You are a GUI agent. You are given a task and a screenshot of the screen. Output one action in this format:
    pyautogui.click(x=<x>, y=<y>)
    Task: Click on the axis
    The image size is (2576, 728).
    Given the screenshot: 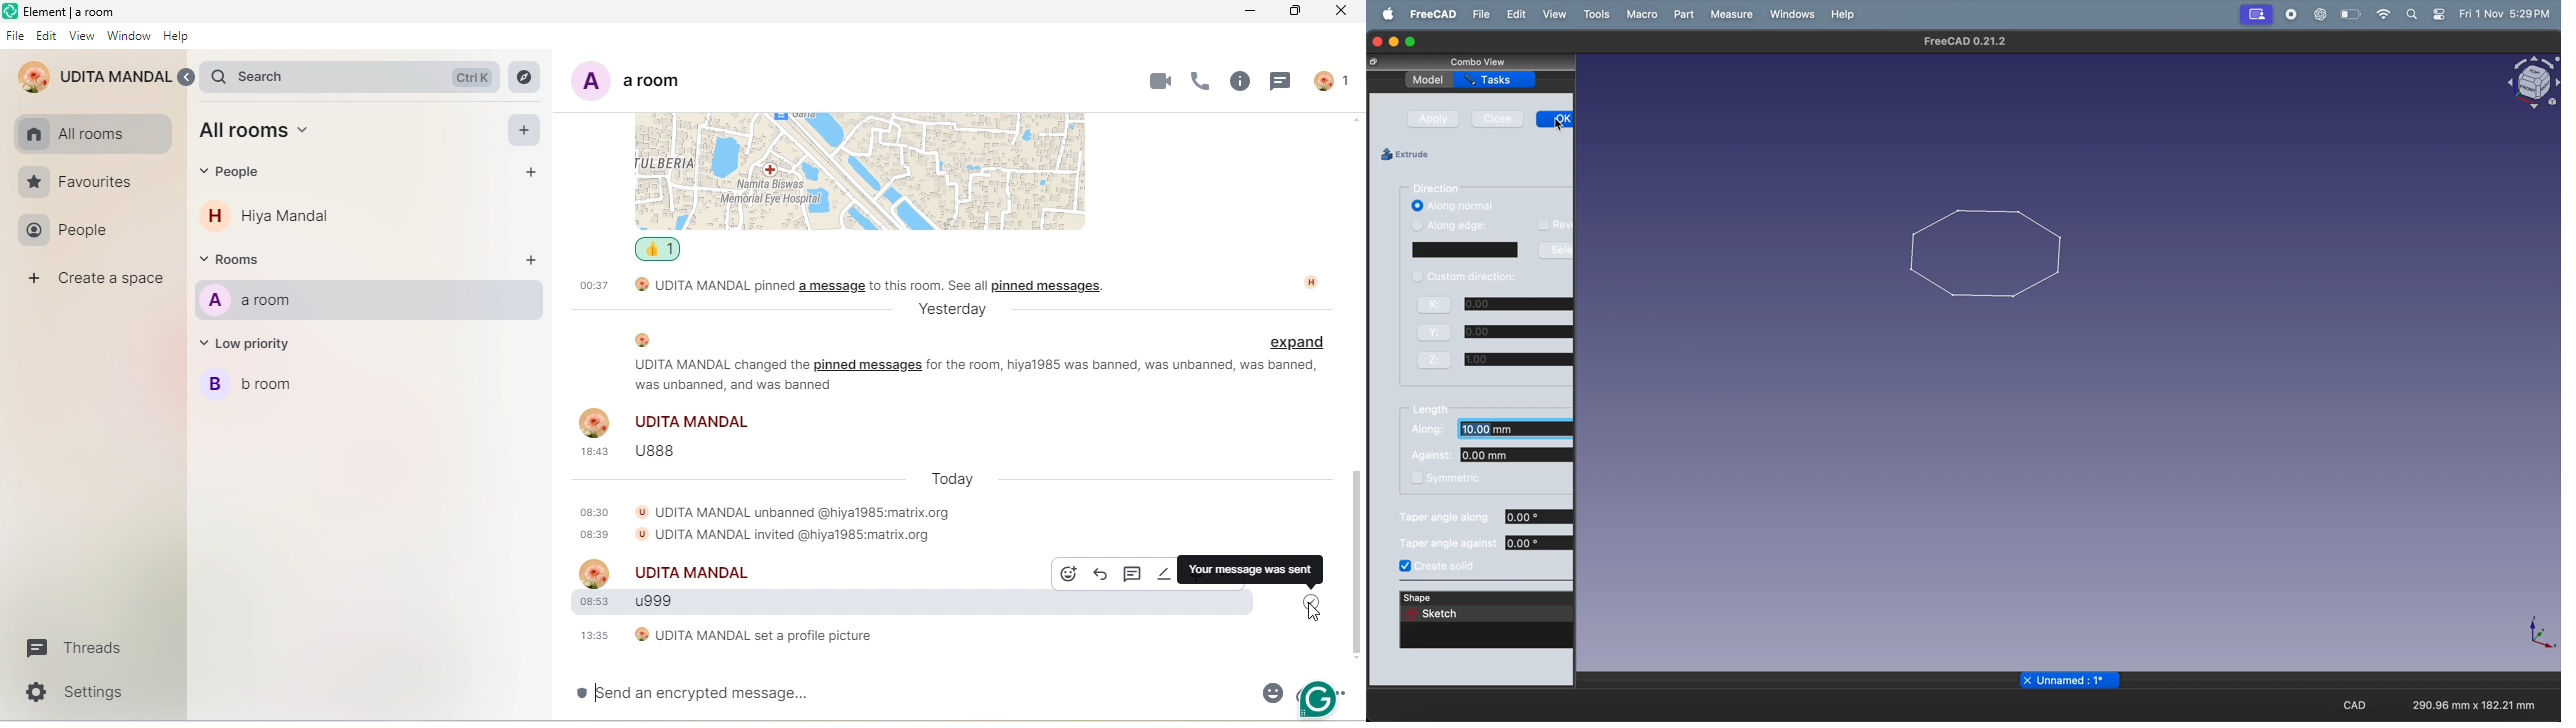 What is the action you would take?
    pyautogui.click(x=2535, y=637)
    